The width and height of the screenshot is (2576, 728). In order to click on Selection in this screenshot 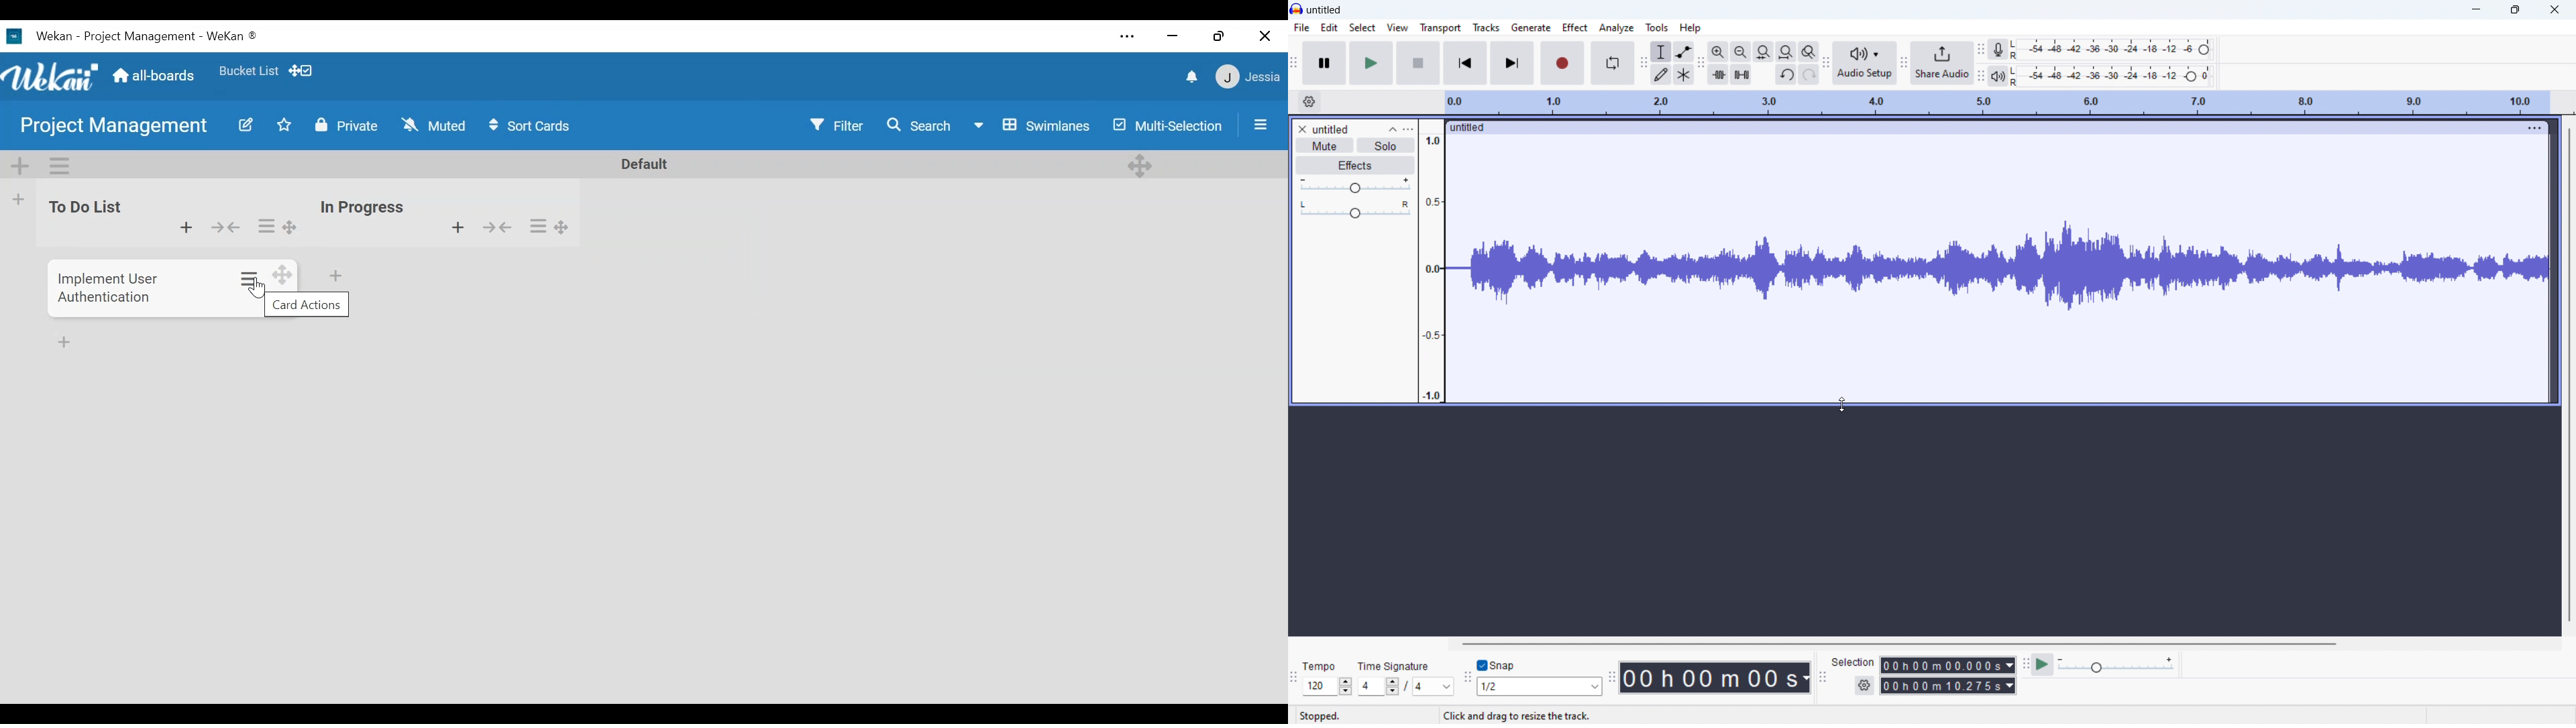, I will do `click(1854, 662)`.